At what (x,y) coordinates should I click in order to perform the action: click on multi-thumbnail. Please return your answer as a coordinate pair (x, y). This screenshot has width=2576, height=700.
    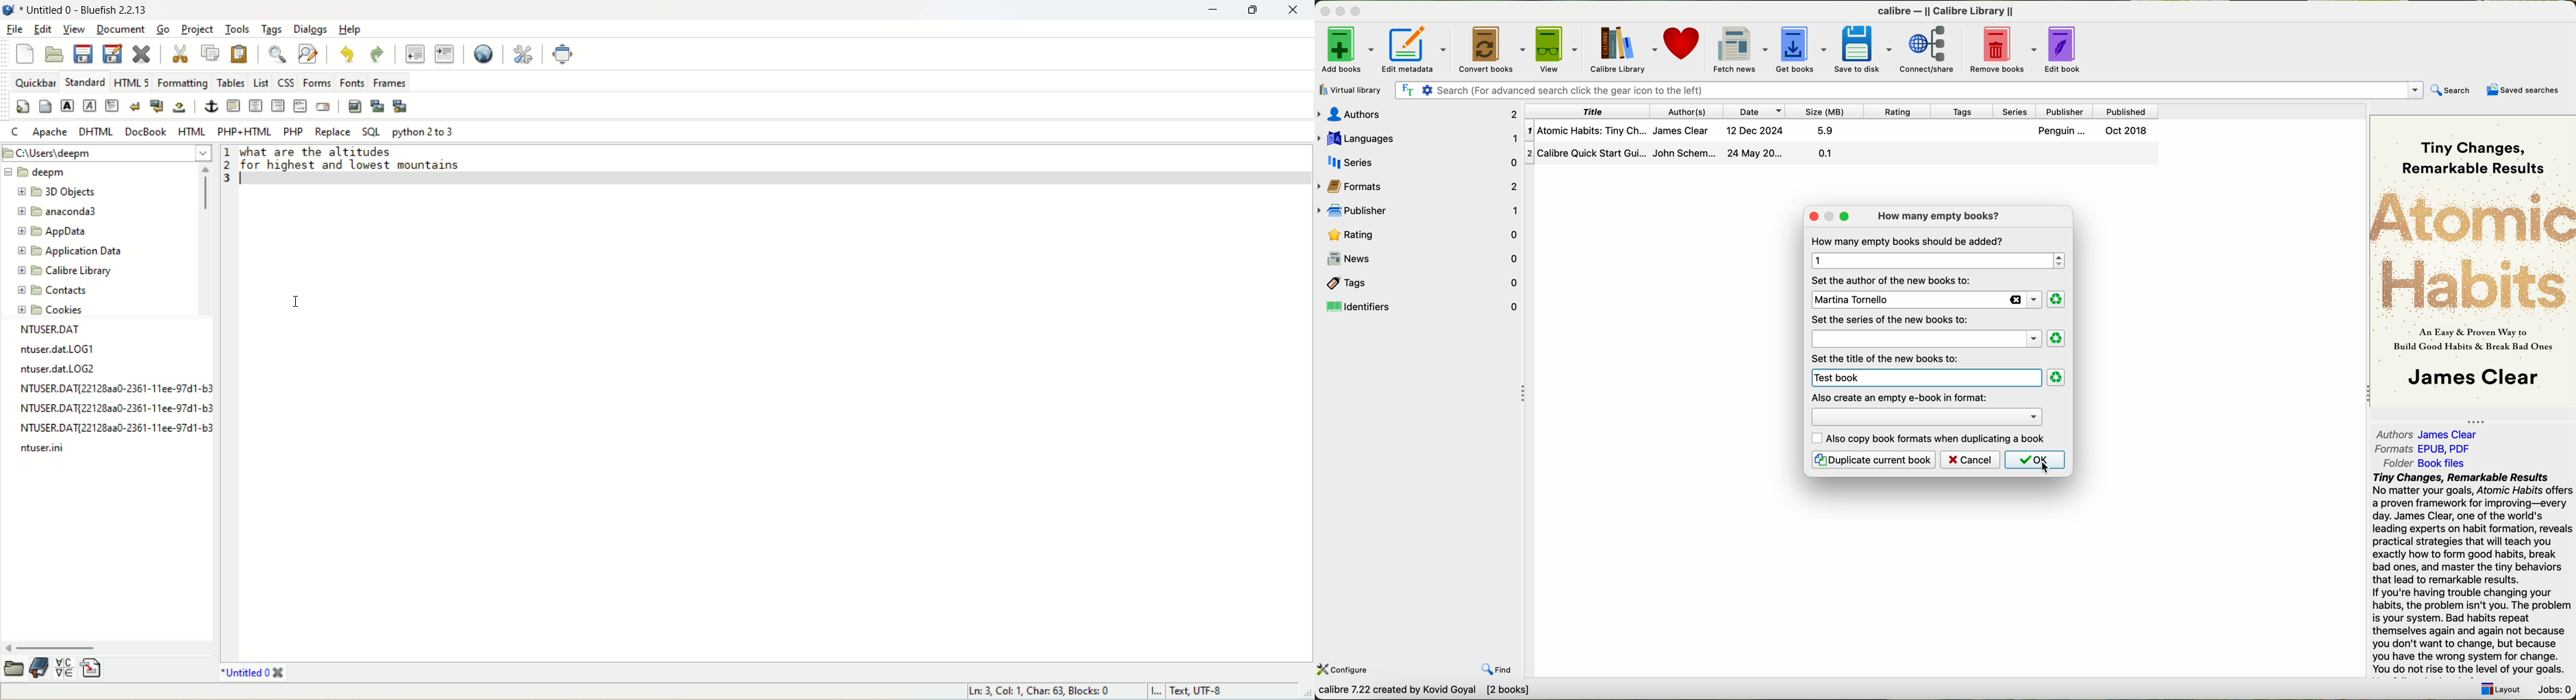
    Looking at the image, I should click on (400, 105).